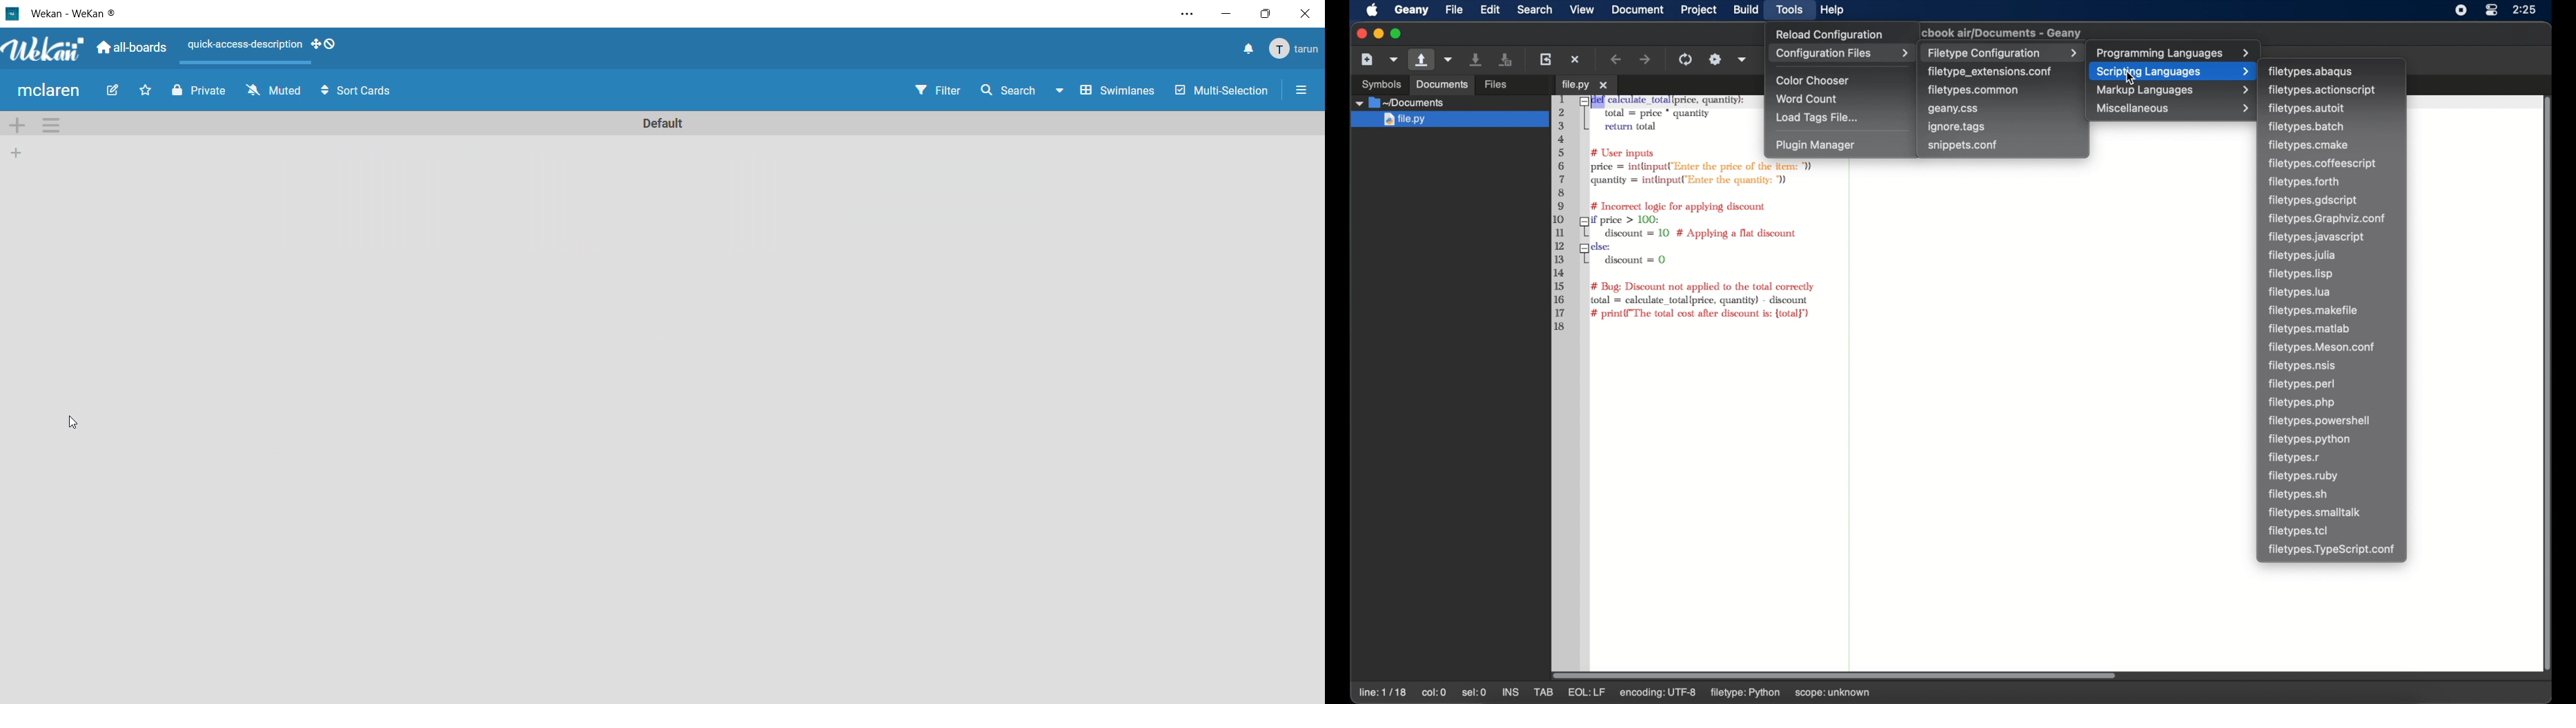 The height and width of the screenshot is (728, 2576). Describe the element at coordinates (48, 92) in the screenshot. I see `modern` at that location.